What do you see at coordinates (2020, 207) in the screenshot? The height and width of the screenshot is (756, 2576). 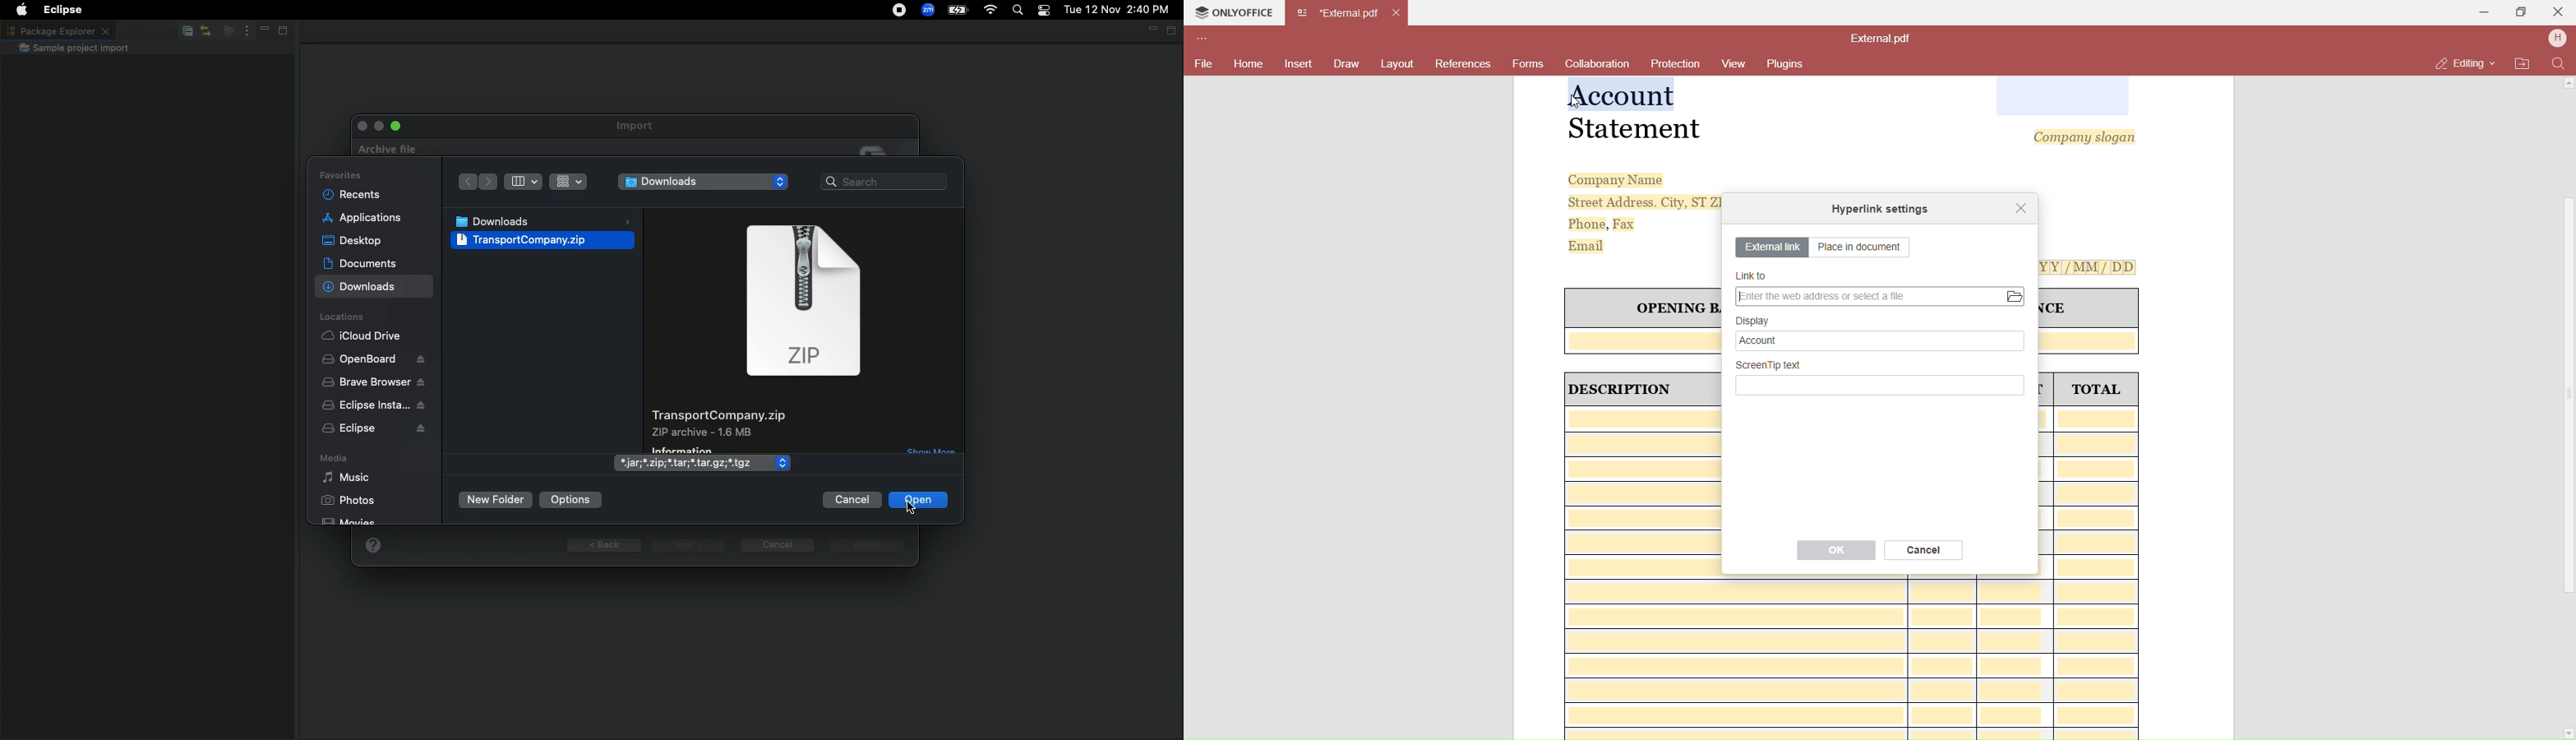 I see `Close dialog` at bounding box center [2020, 207].